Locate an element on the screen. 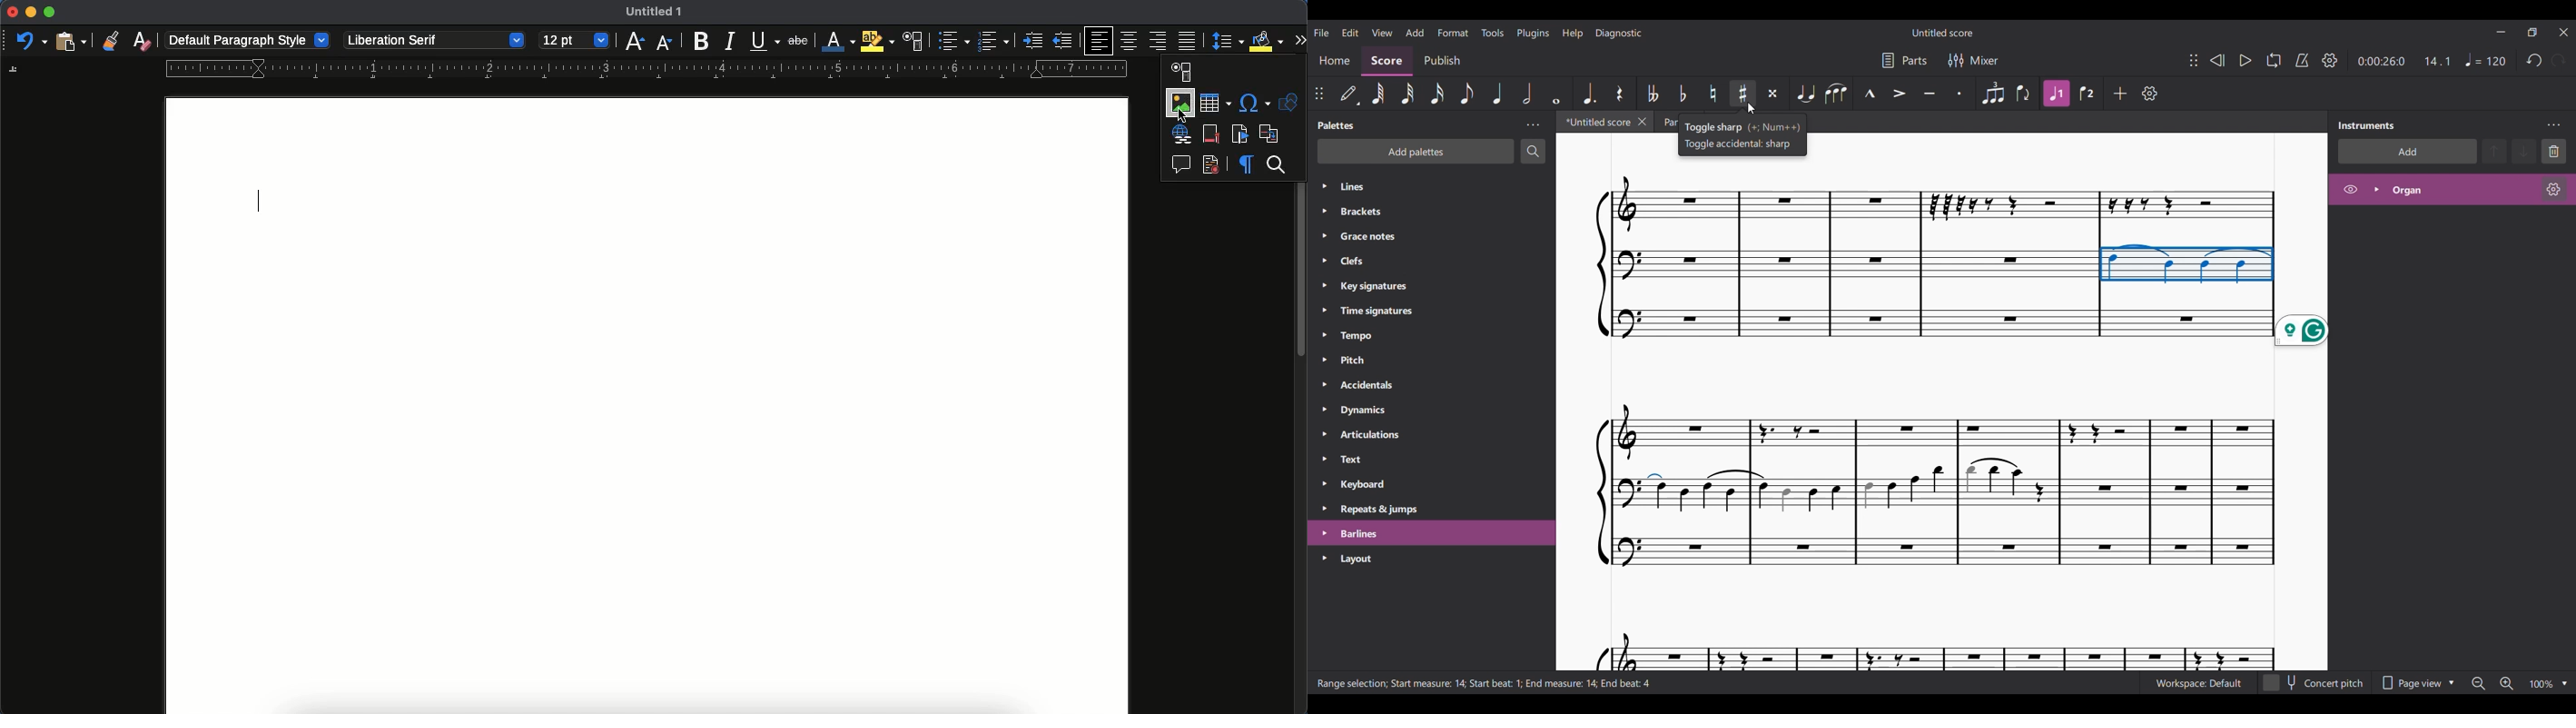  Redo is located at coordinates (2559, 60).